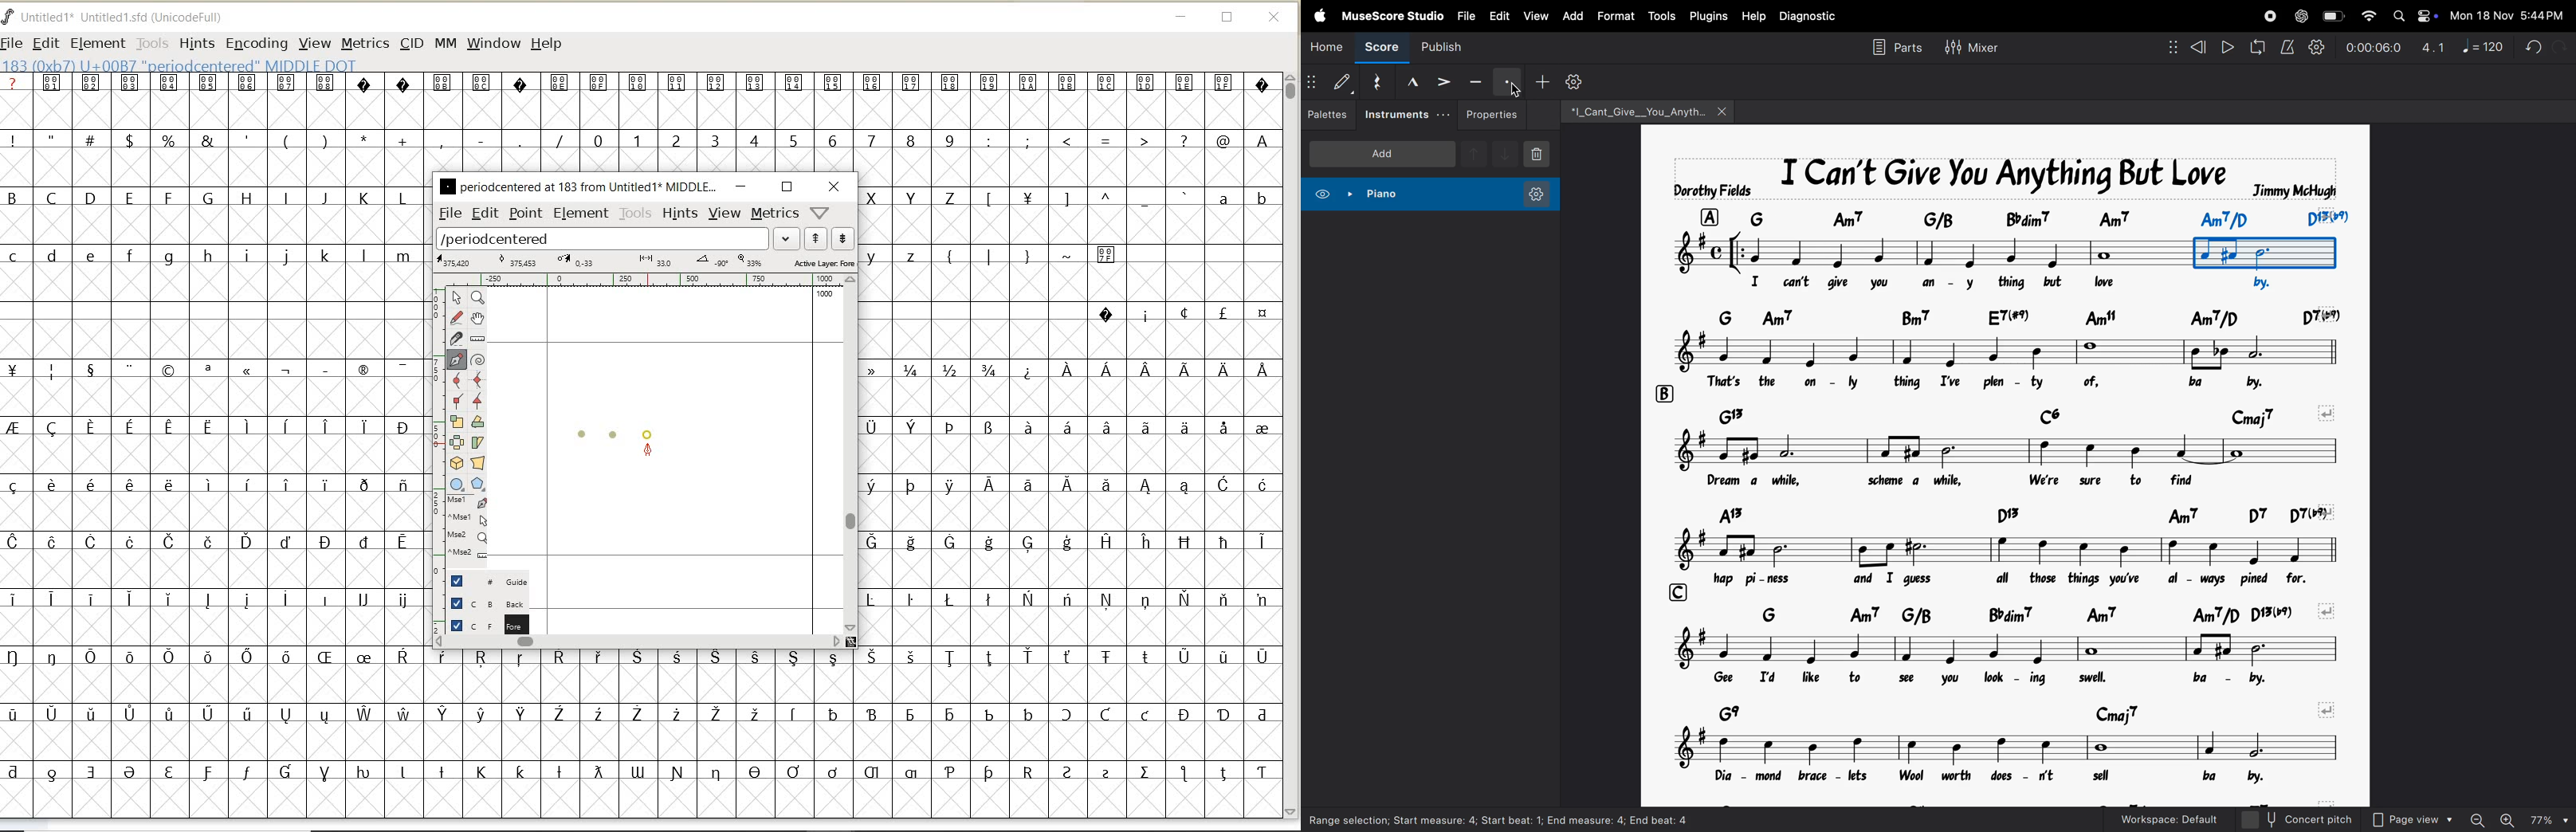 The height and width of the screenshot is (840, 2576). Describe the element at coordinates (2007, 175) in the screenshot. I see `music title` at that location.